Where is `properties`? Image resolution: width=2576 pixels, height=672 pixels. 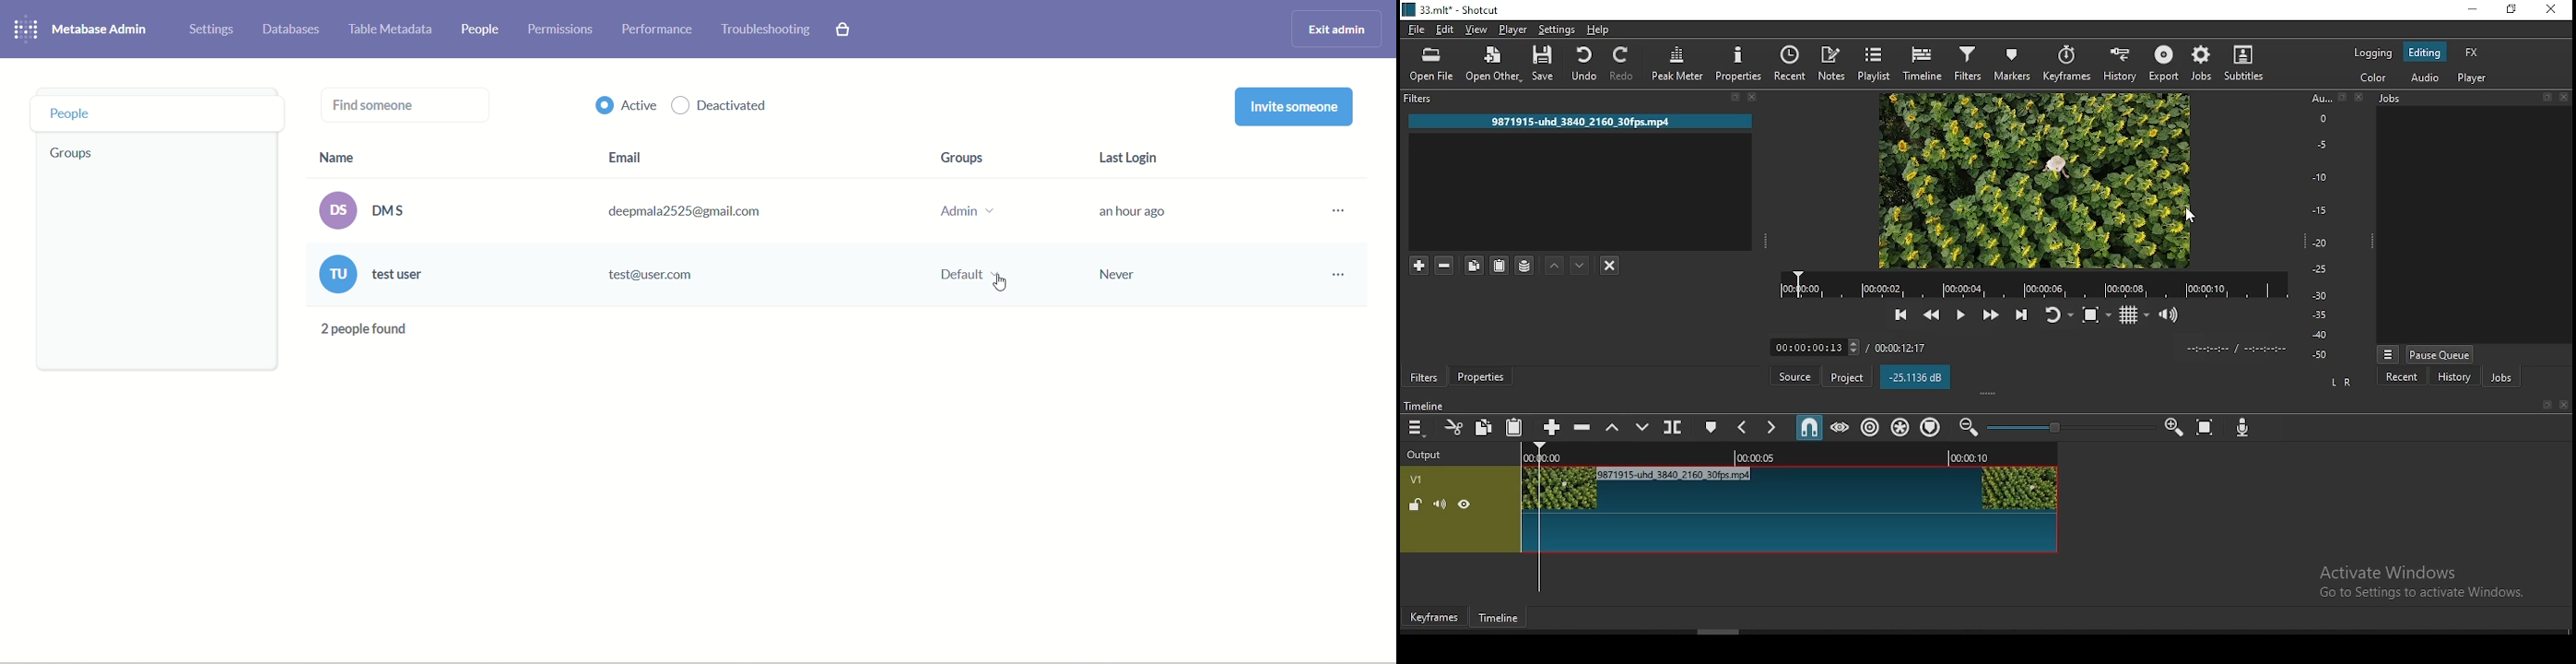 properties is located at coordinates (1481, 376).